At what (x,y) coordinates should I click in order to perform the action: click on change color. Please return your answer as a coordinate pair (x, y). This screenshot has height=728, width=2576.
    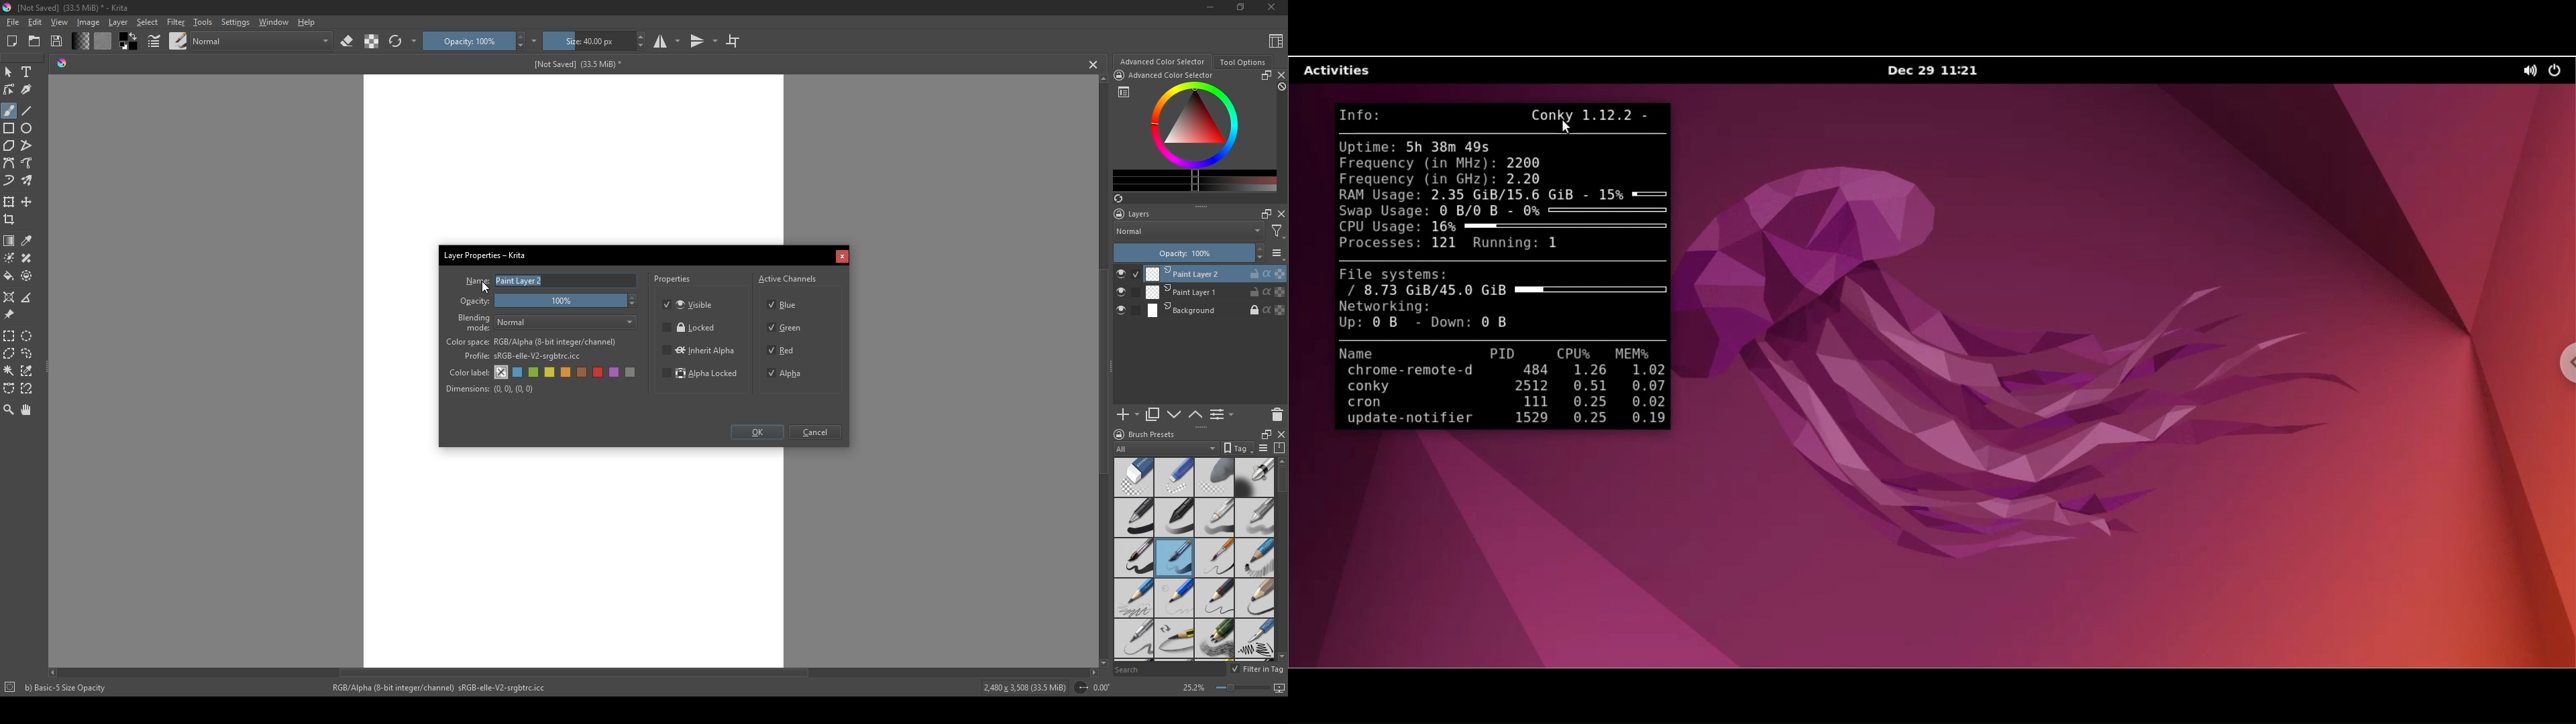
    Looking at the image, I should click on (1195, 180).